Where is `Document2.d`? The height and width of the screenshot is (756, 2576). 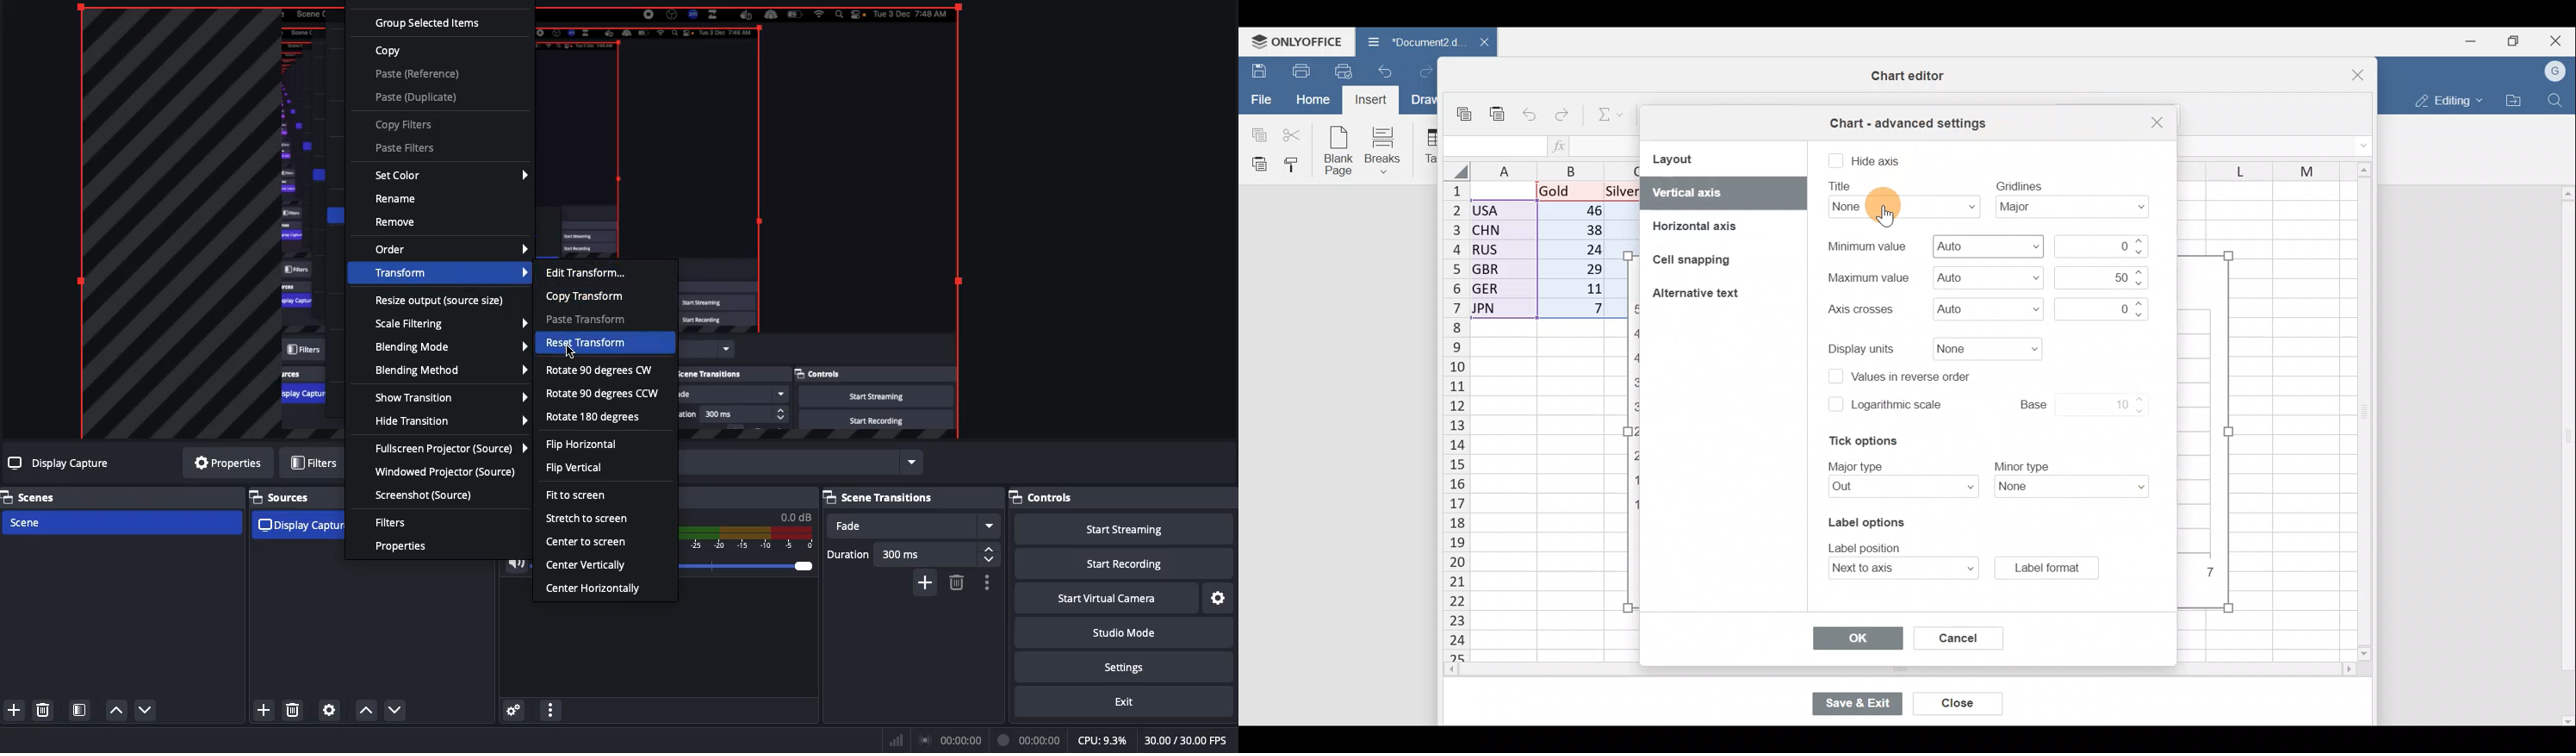
Document2.d is located at coordinates (1407, 41).